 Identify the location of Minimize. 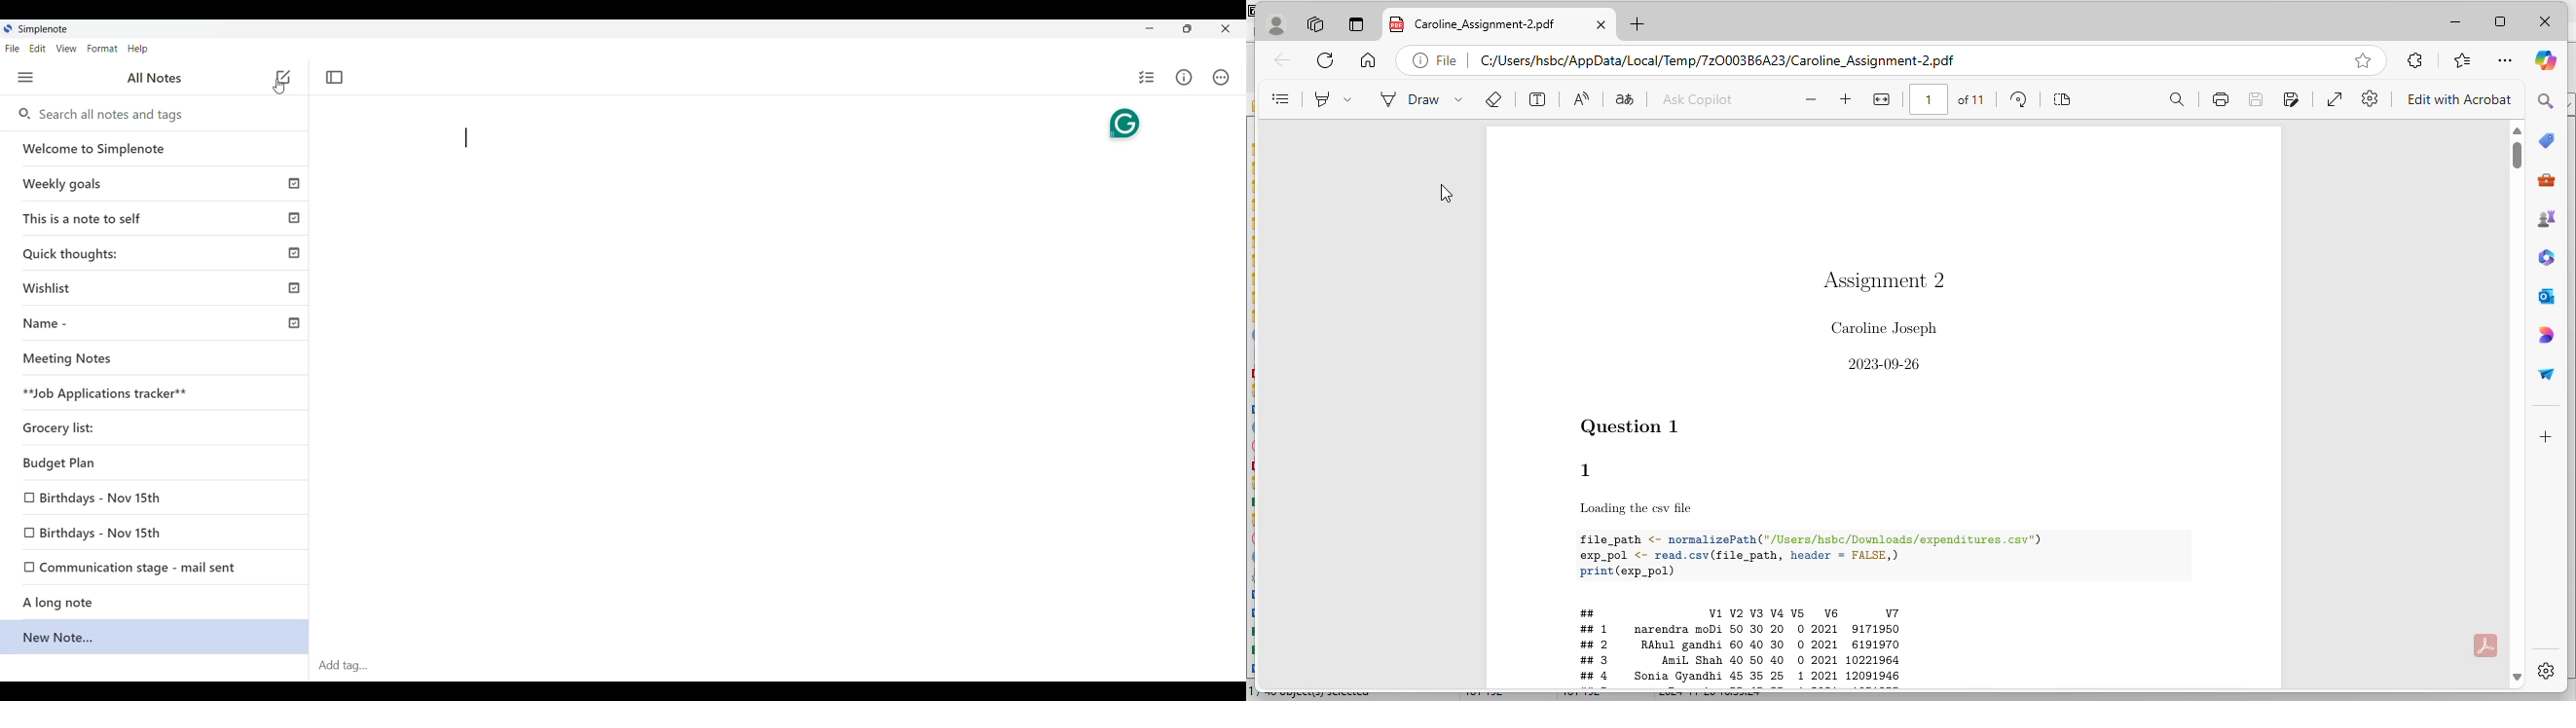
(1150, 28).